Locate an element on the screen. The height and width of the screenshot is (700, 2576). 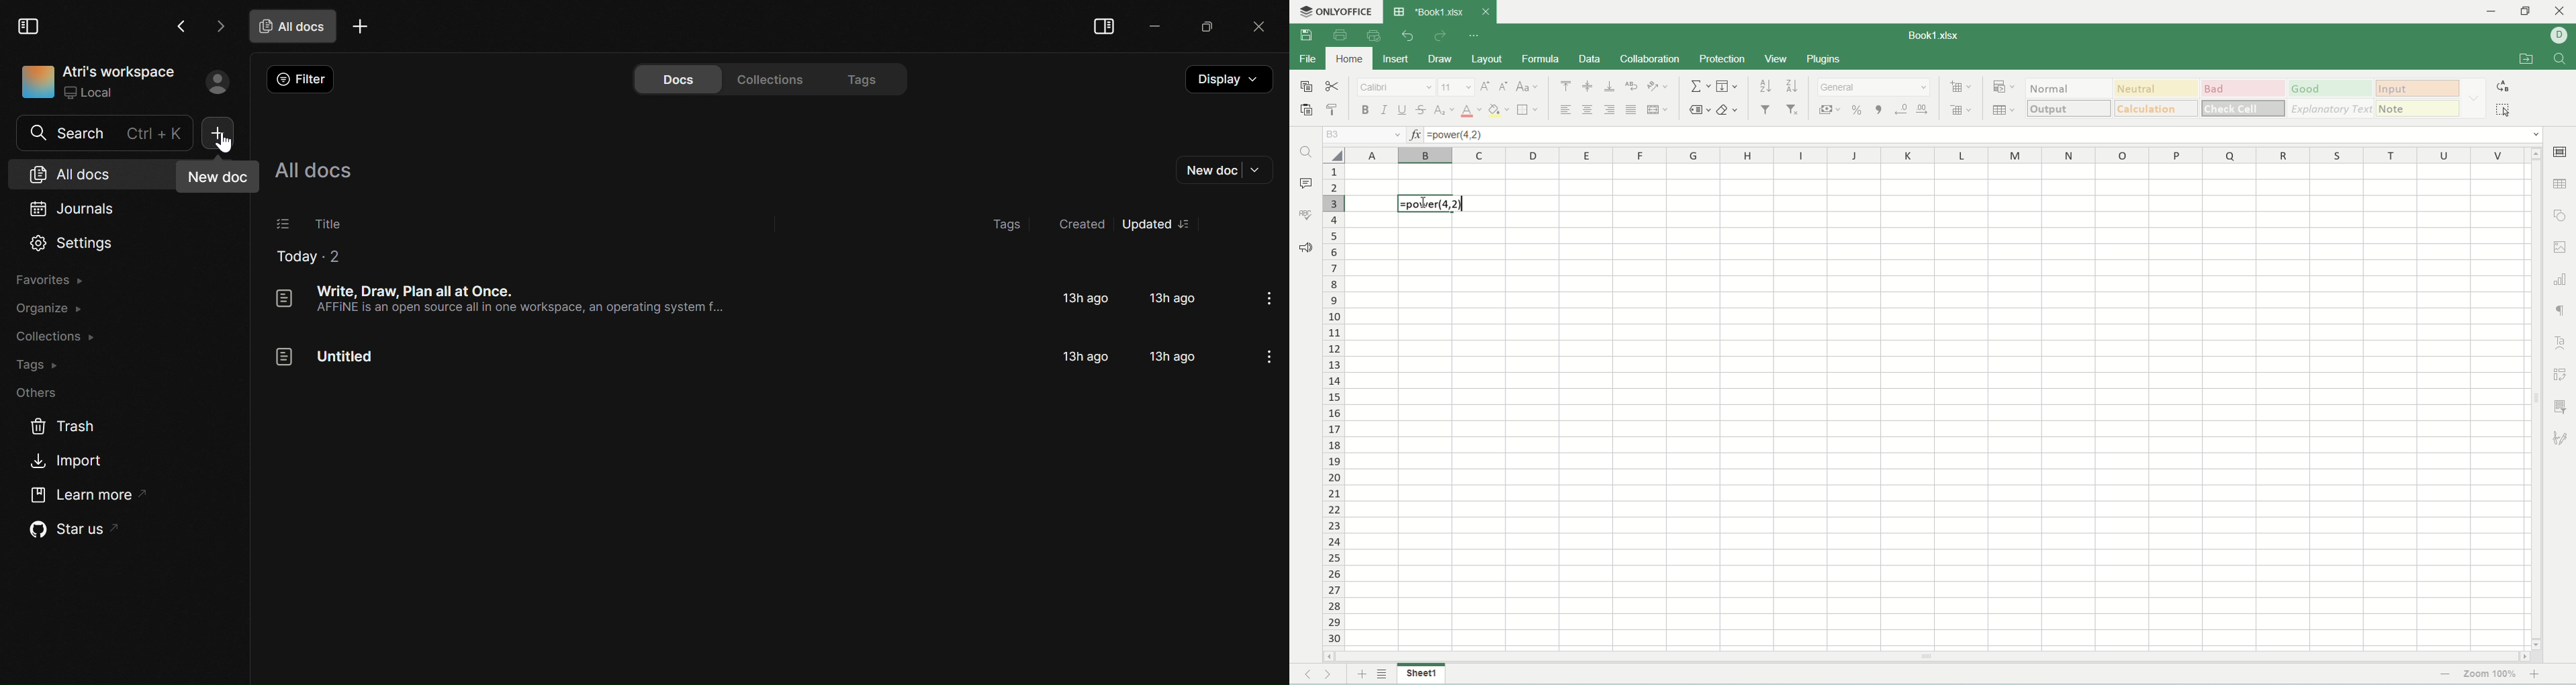
support and feedback is located at coordinates (1306, 249).